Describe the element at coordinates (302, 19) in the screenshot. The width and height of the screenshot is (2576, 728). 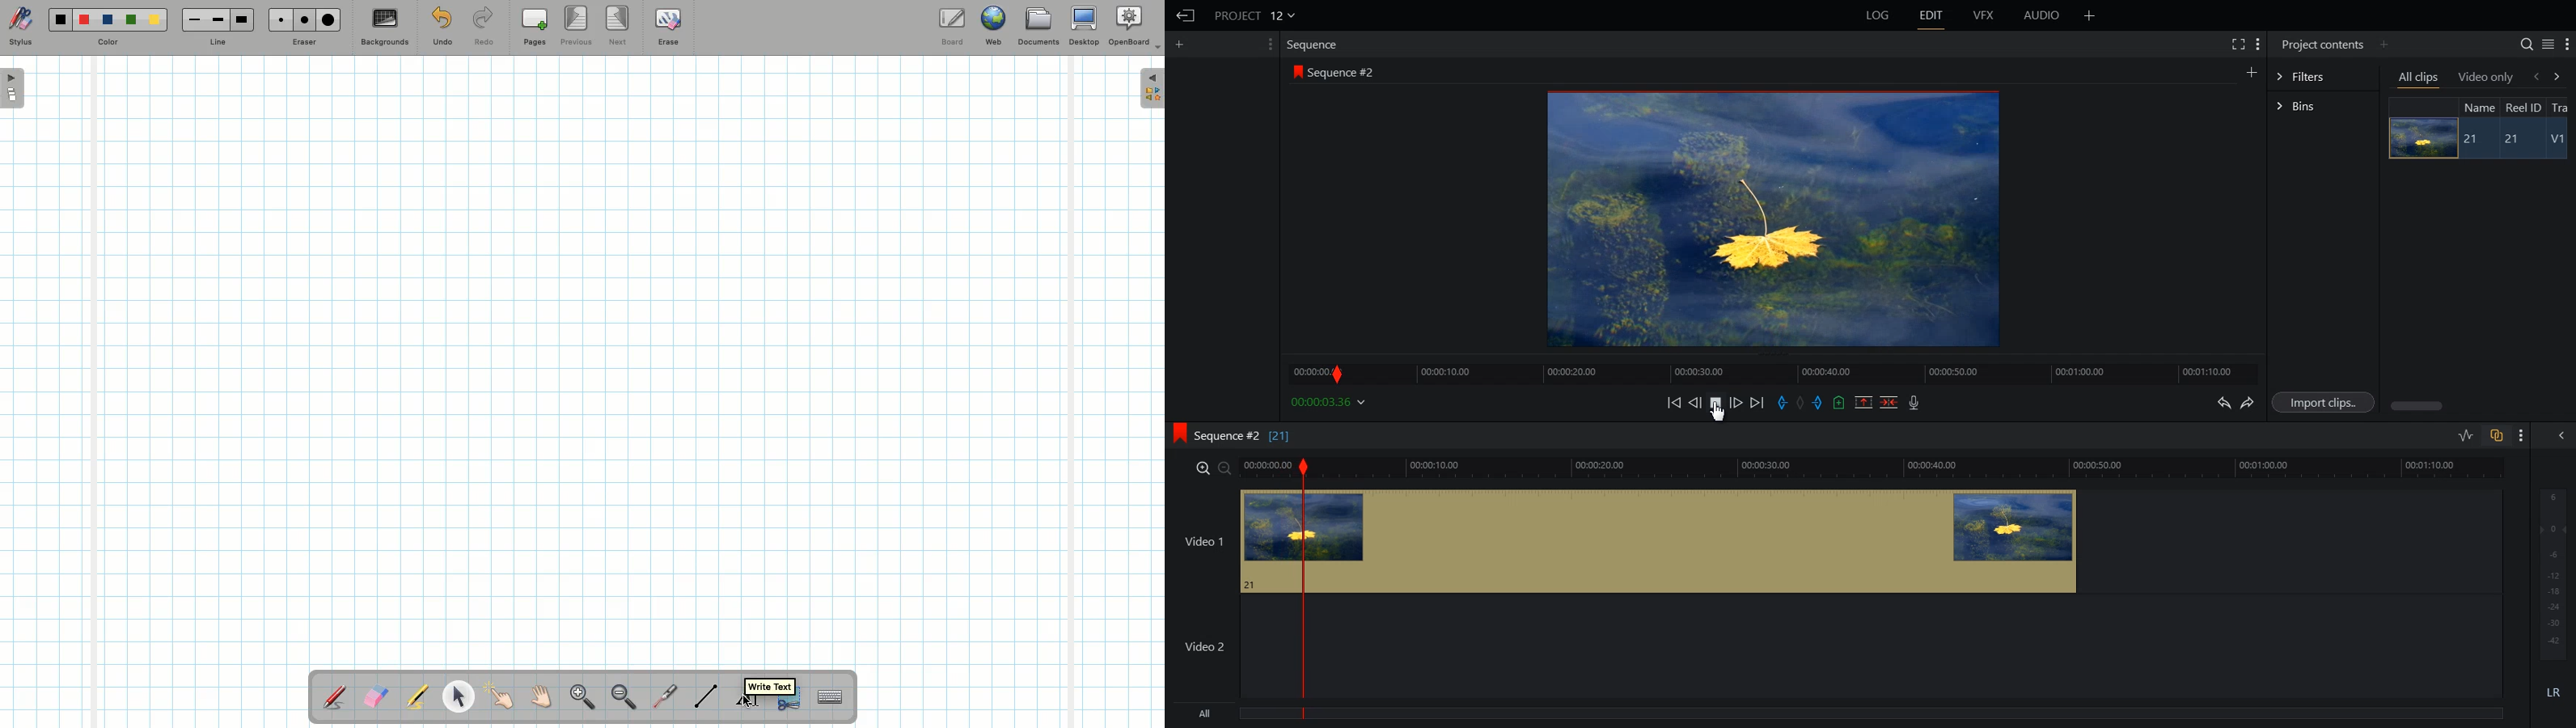
I see `Medium eraser` at that location.